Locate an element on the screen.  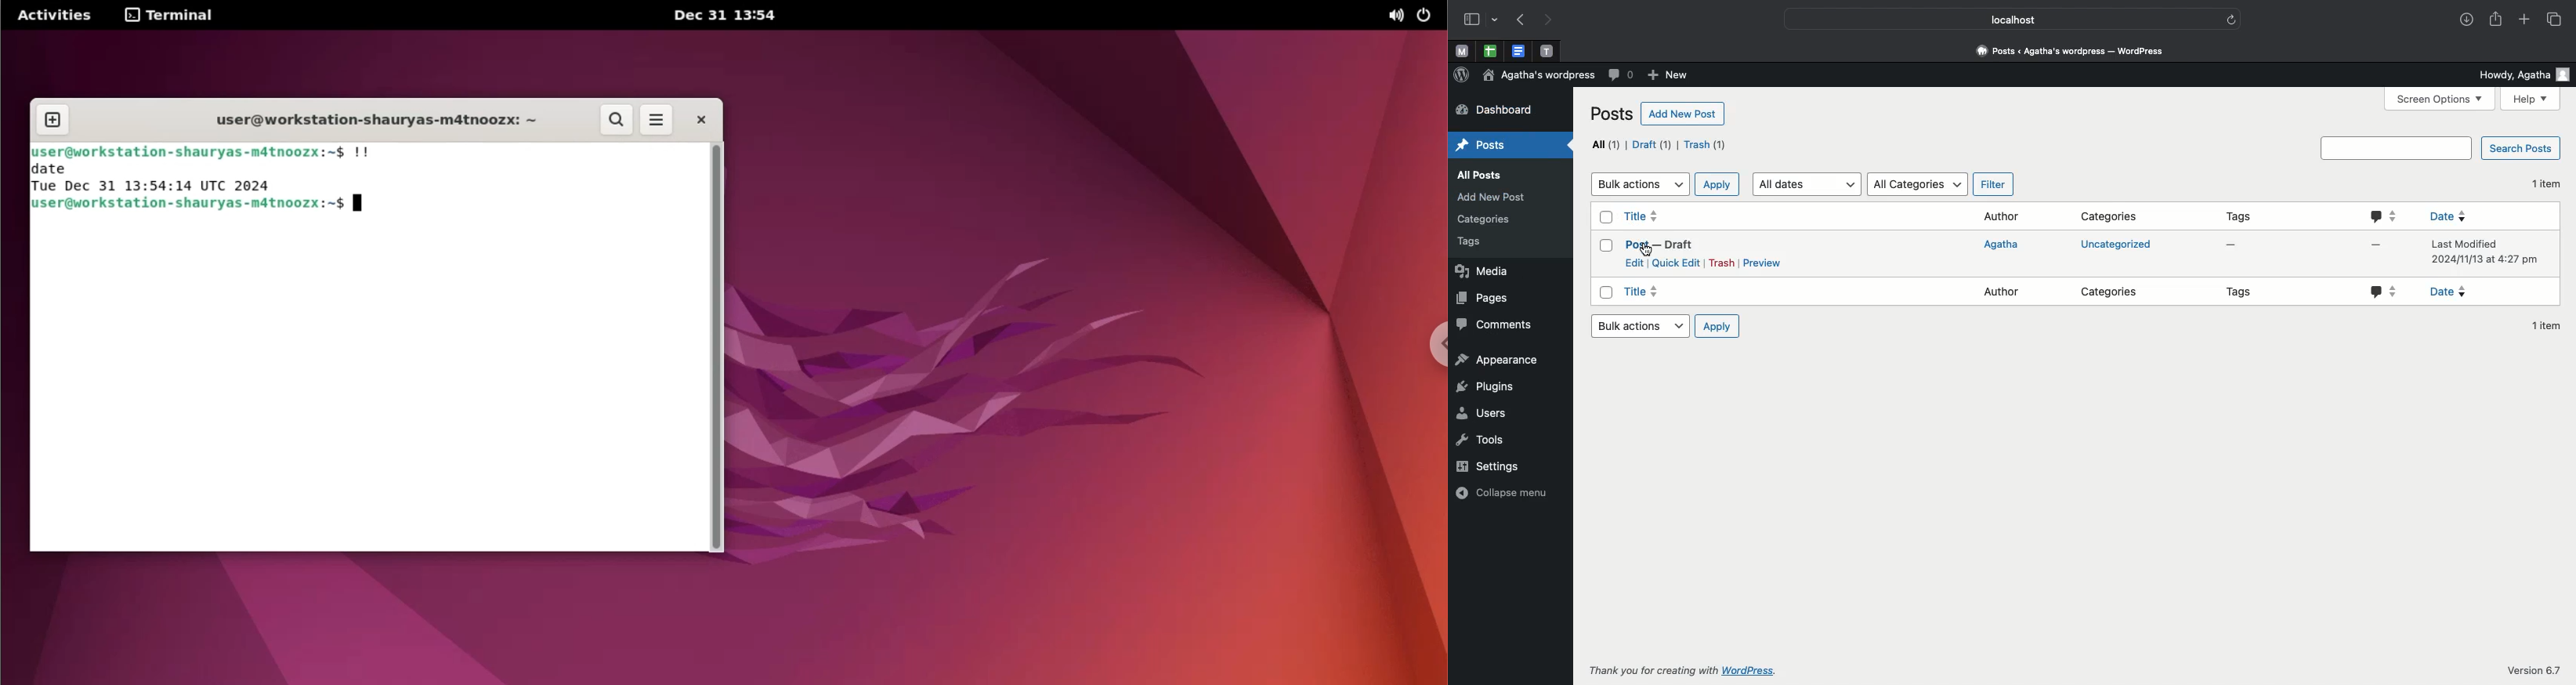
Posts is located at coordinates (1500, 146).